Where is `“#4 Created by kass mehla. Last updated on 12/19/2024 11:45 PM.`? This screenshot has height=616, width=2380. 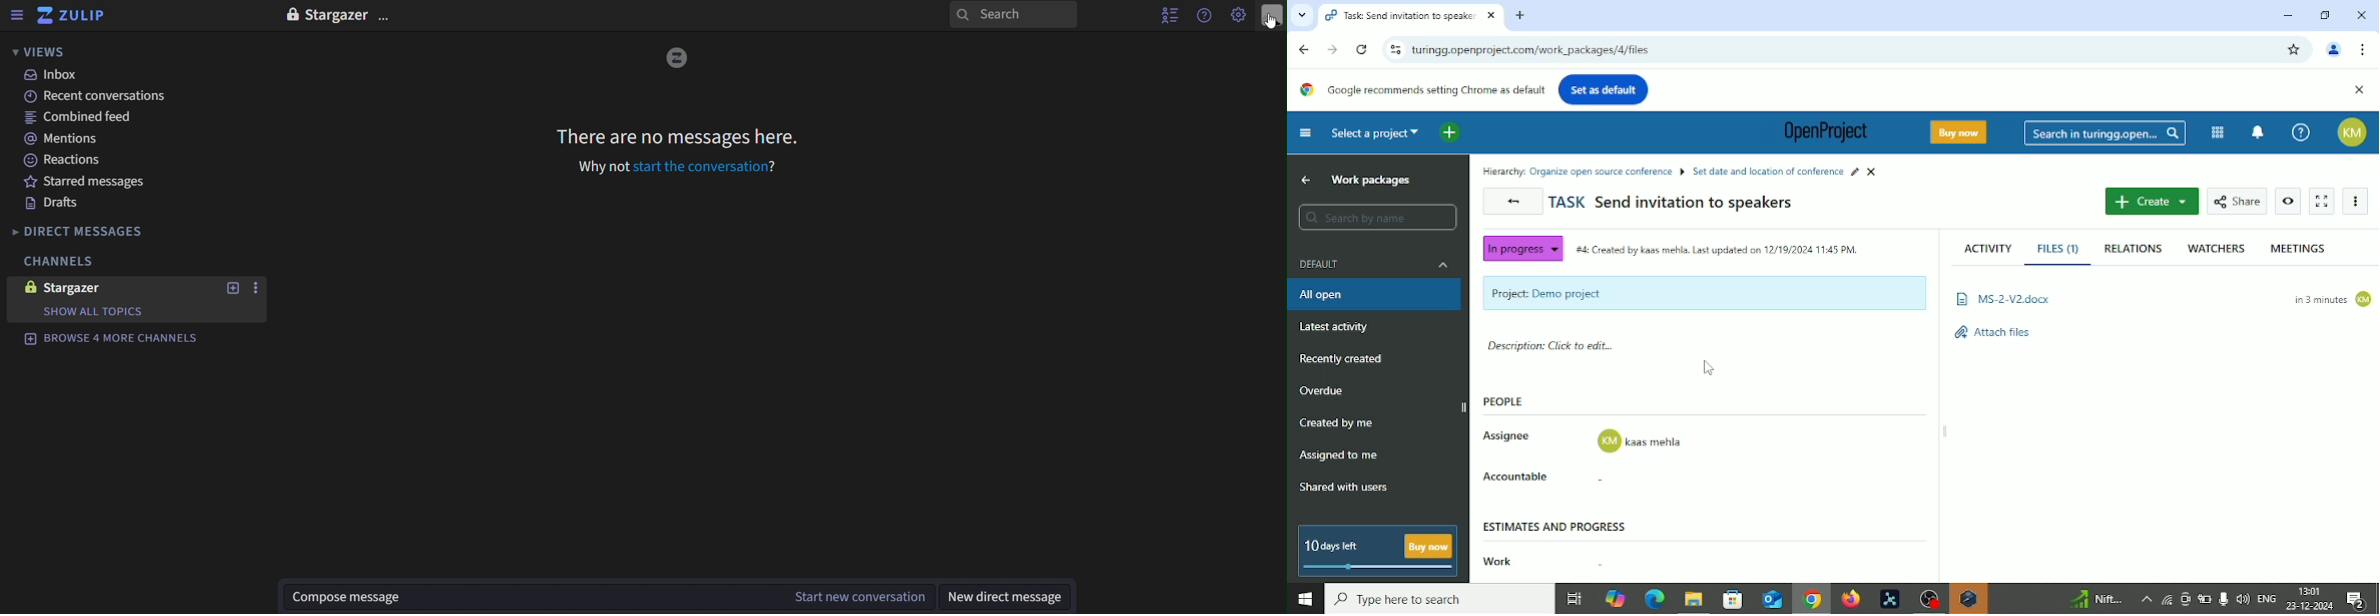 “#4 Created by kass mehla. Last updated on 12/19/2024 11:45 PM. is located at coordinates (1719, 253).